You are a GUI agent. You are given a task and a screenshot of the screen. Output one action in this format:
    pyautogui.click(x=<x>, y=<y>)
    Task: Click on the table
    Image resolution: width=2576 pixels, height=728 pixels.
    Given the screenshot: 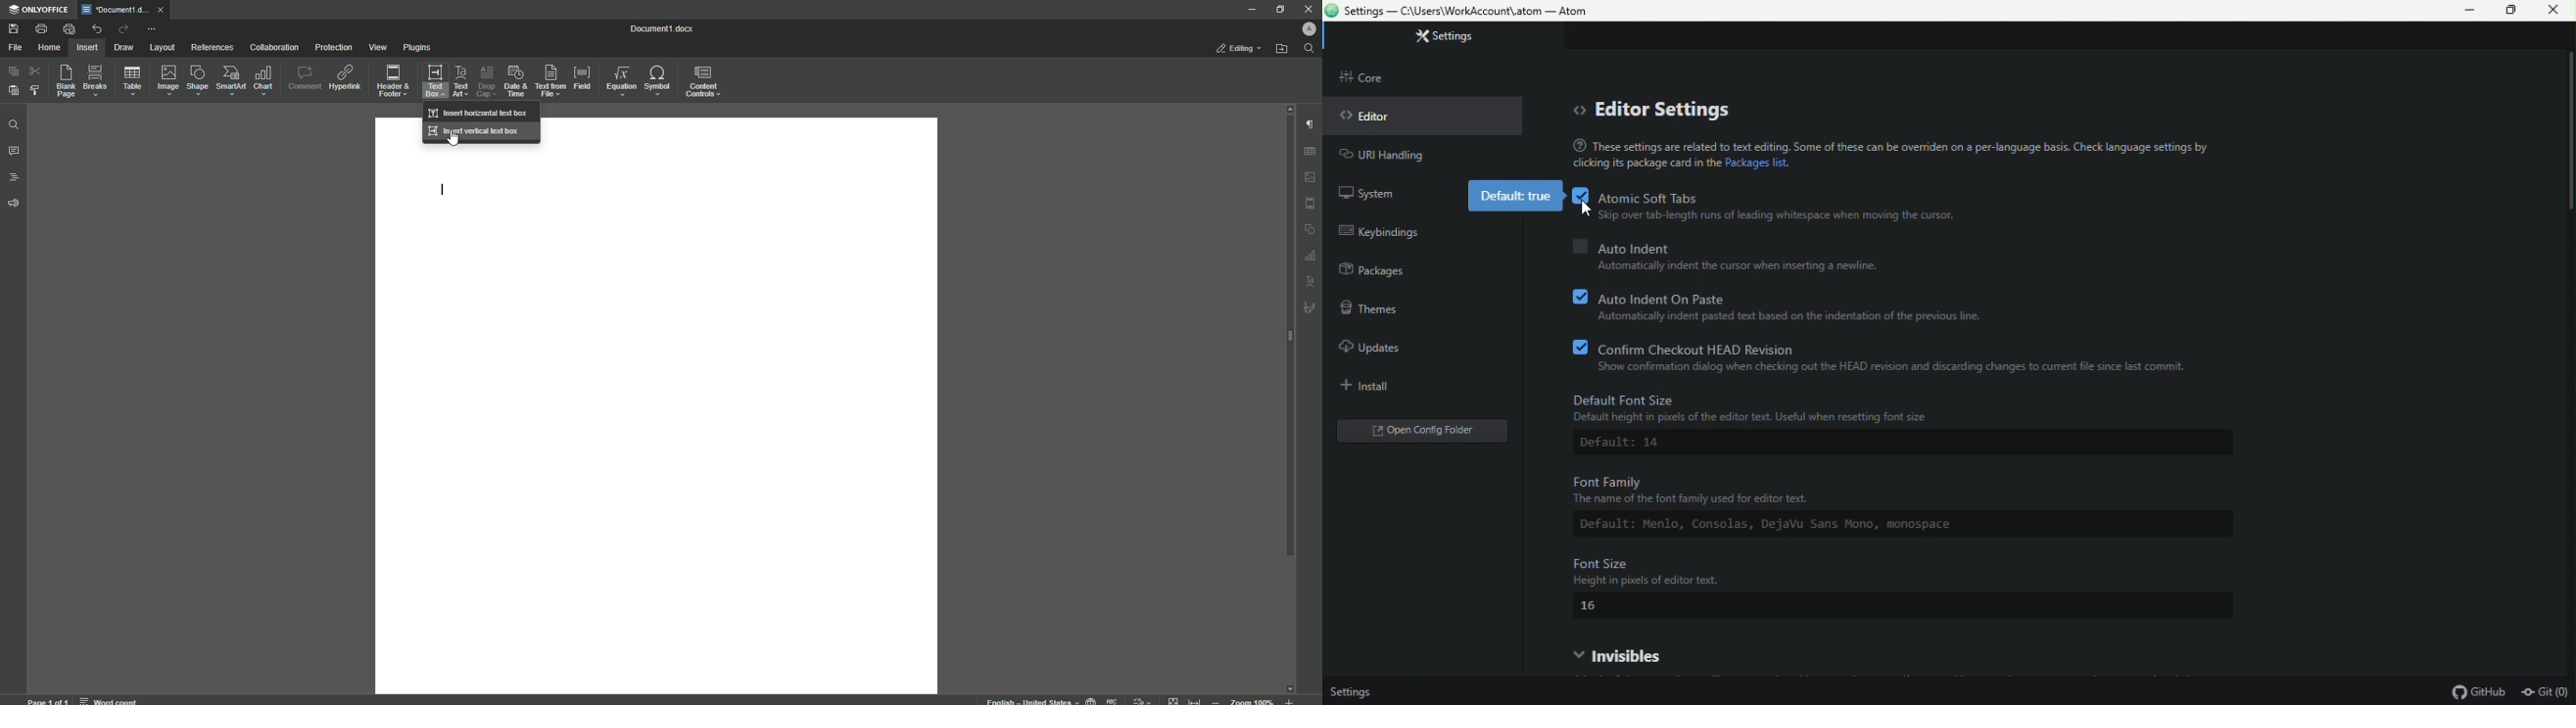 What is the action you would take?
    pyautogui.click(x=1312, y=149)
    